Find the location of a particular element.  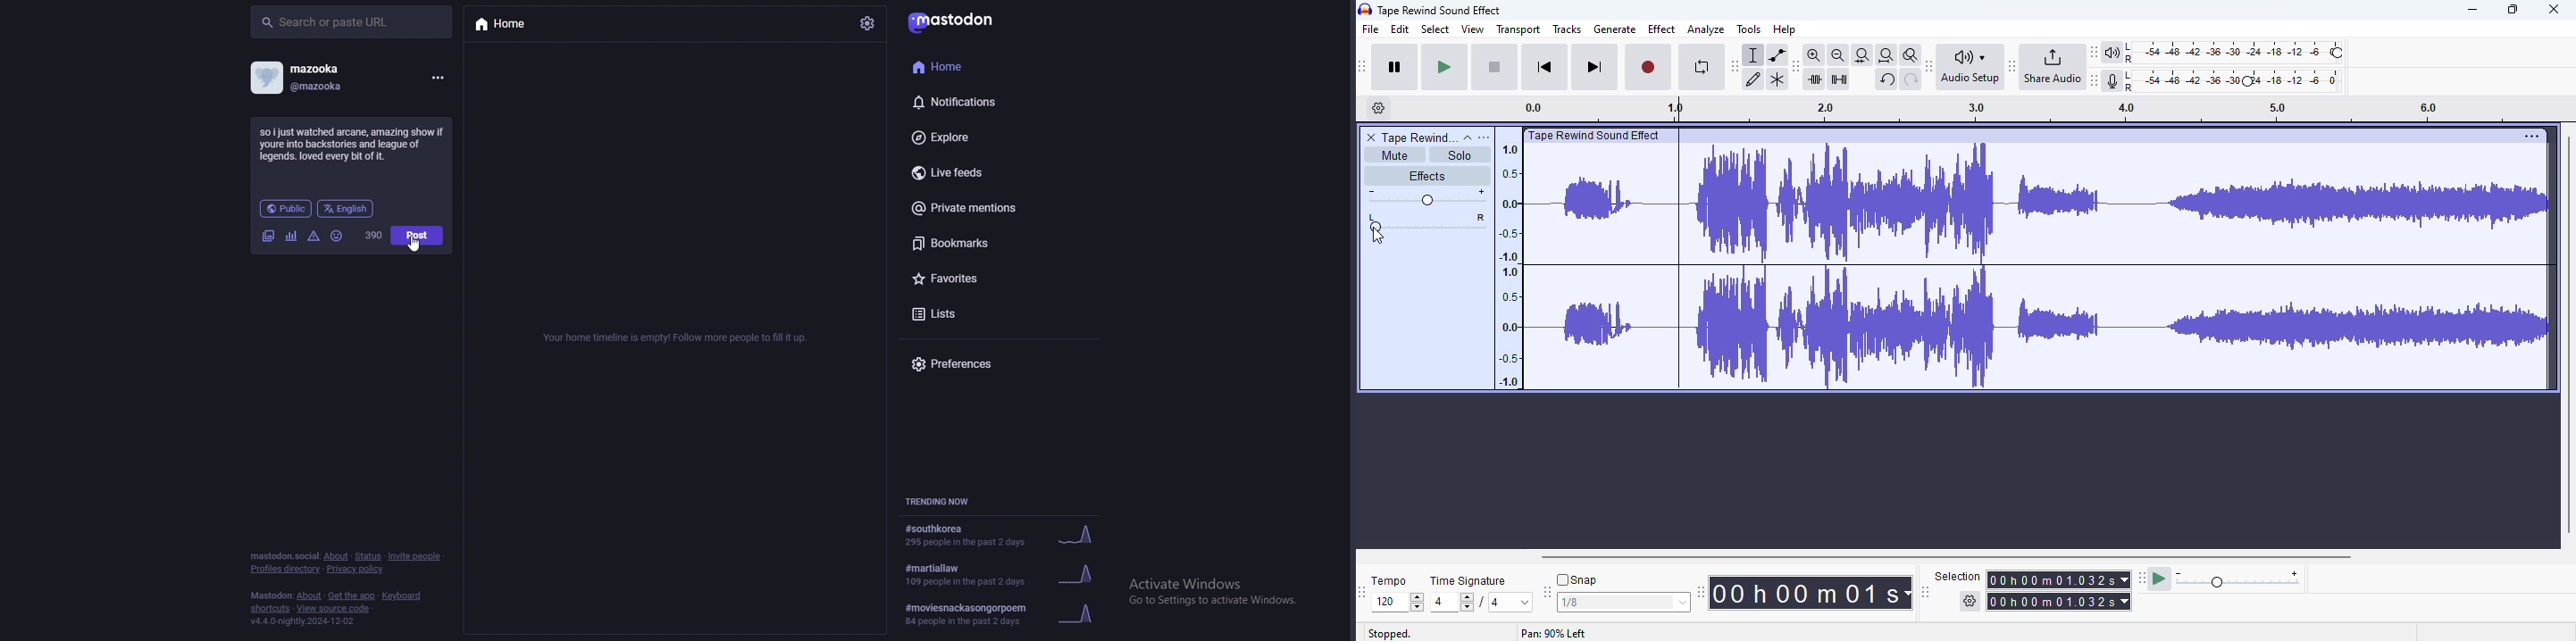

audacity recording meter toolbar is located at coordinates (2095, 80).